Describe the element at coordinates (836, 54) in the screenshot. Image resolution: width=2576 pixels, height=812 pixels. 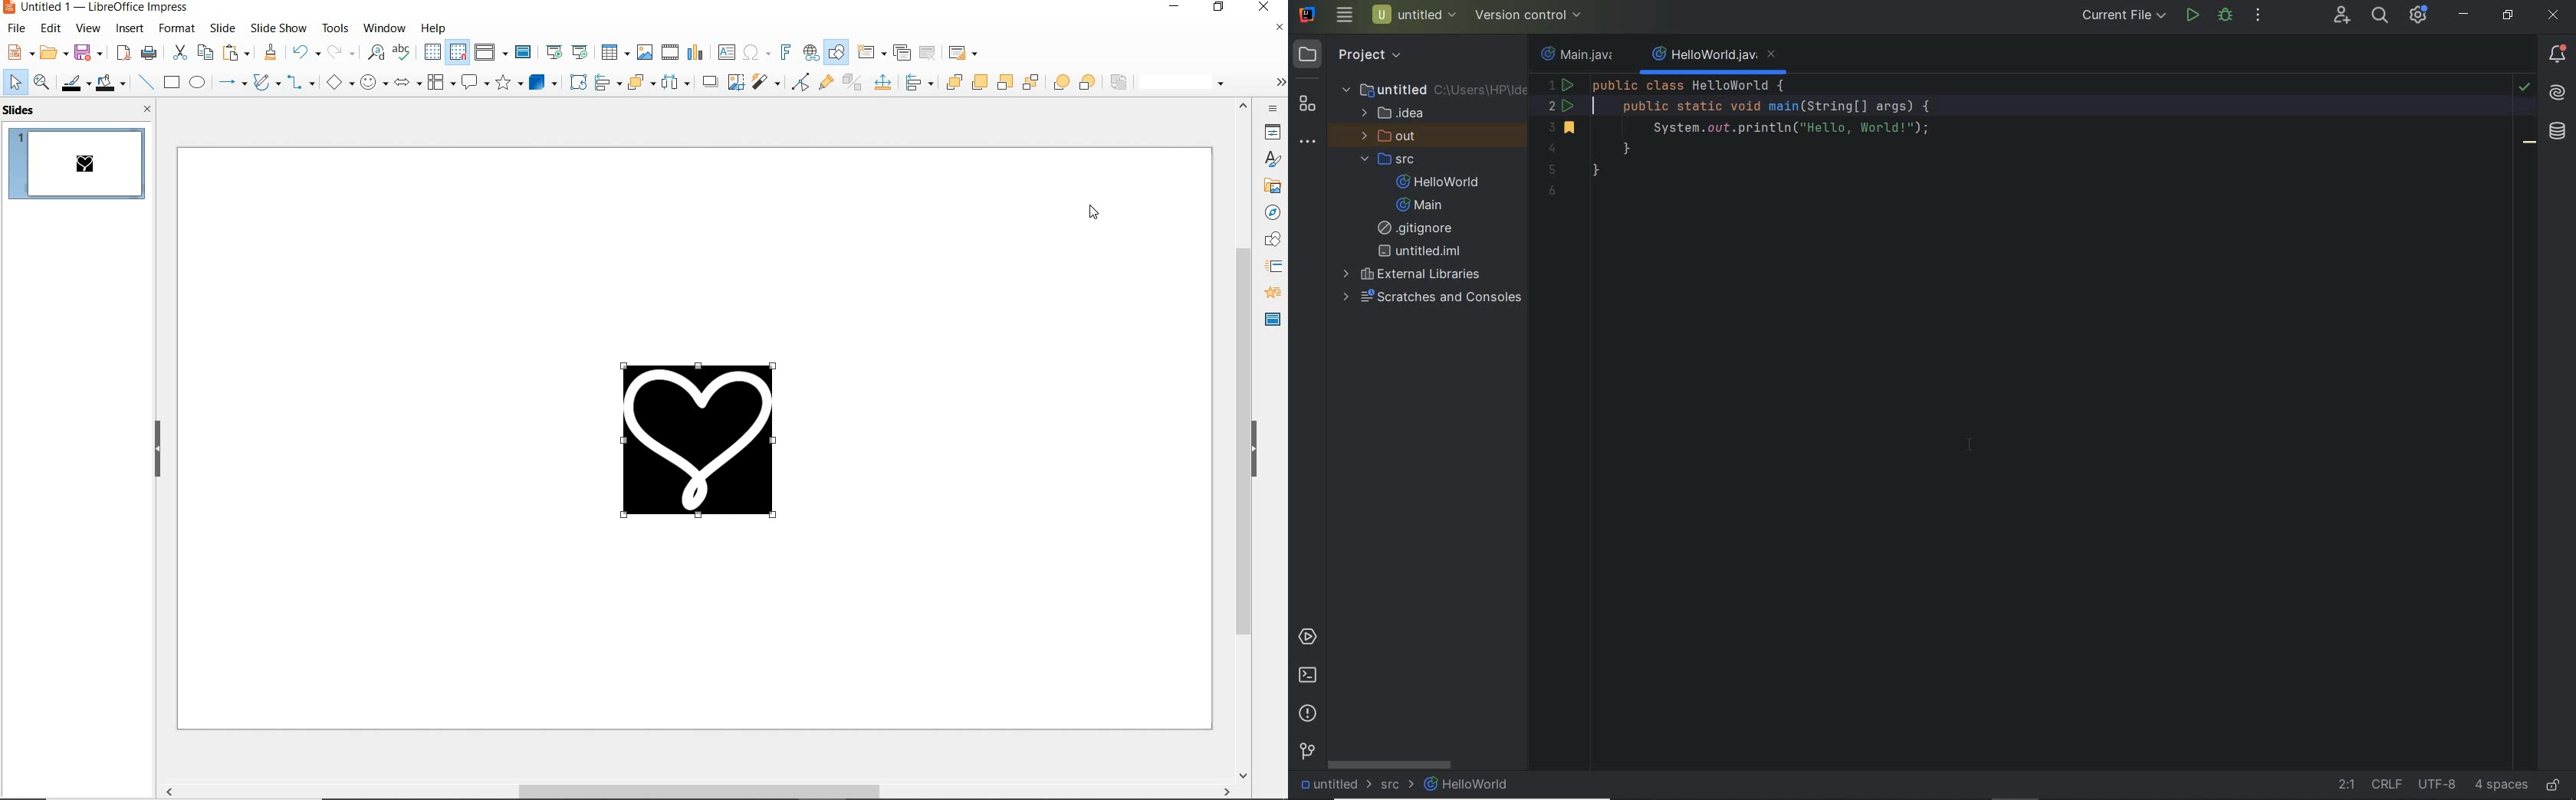
I see `show draw functions` at that location.